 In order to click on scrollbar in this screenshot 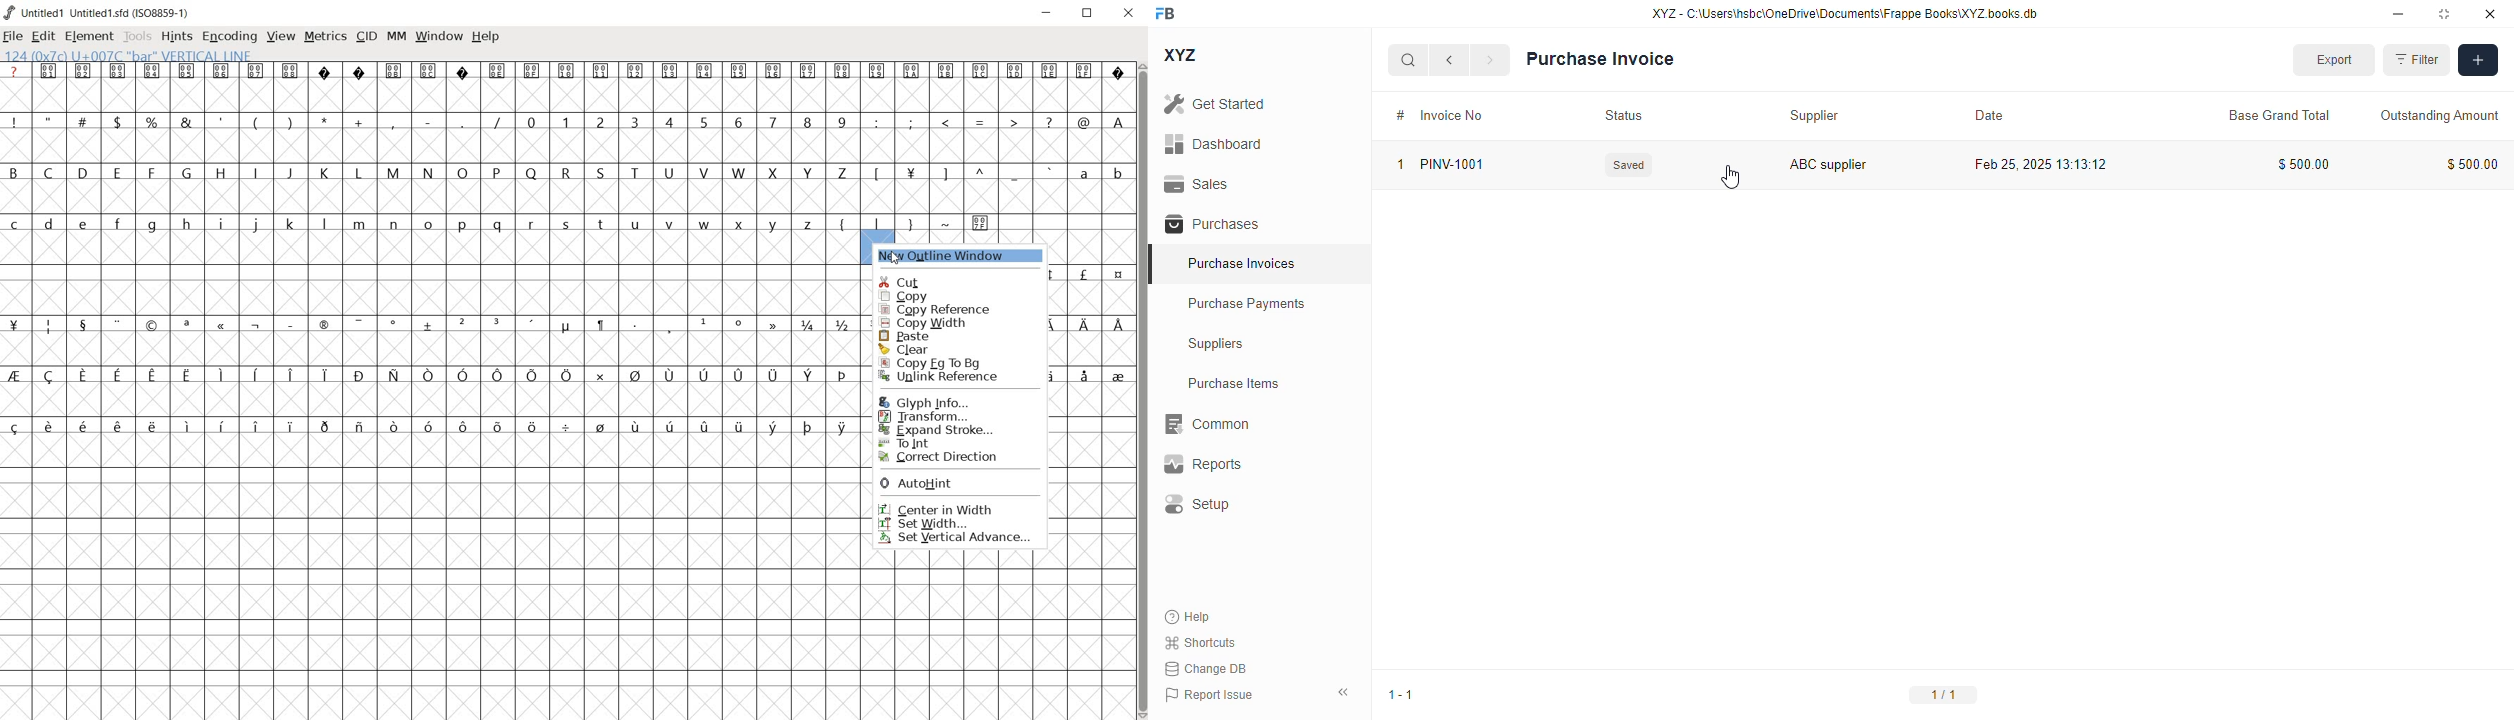, I will do `click(1141, 390)`.